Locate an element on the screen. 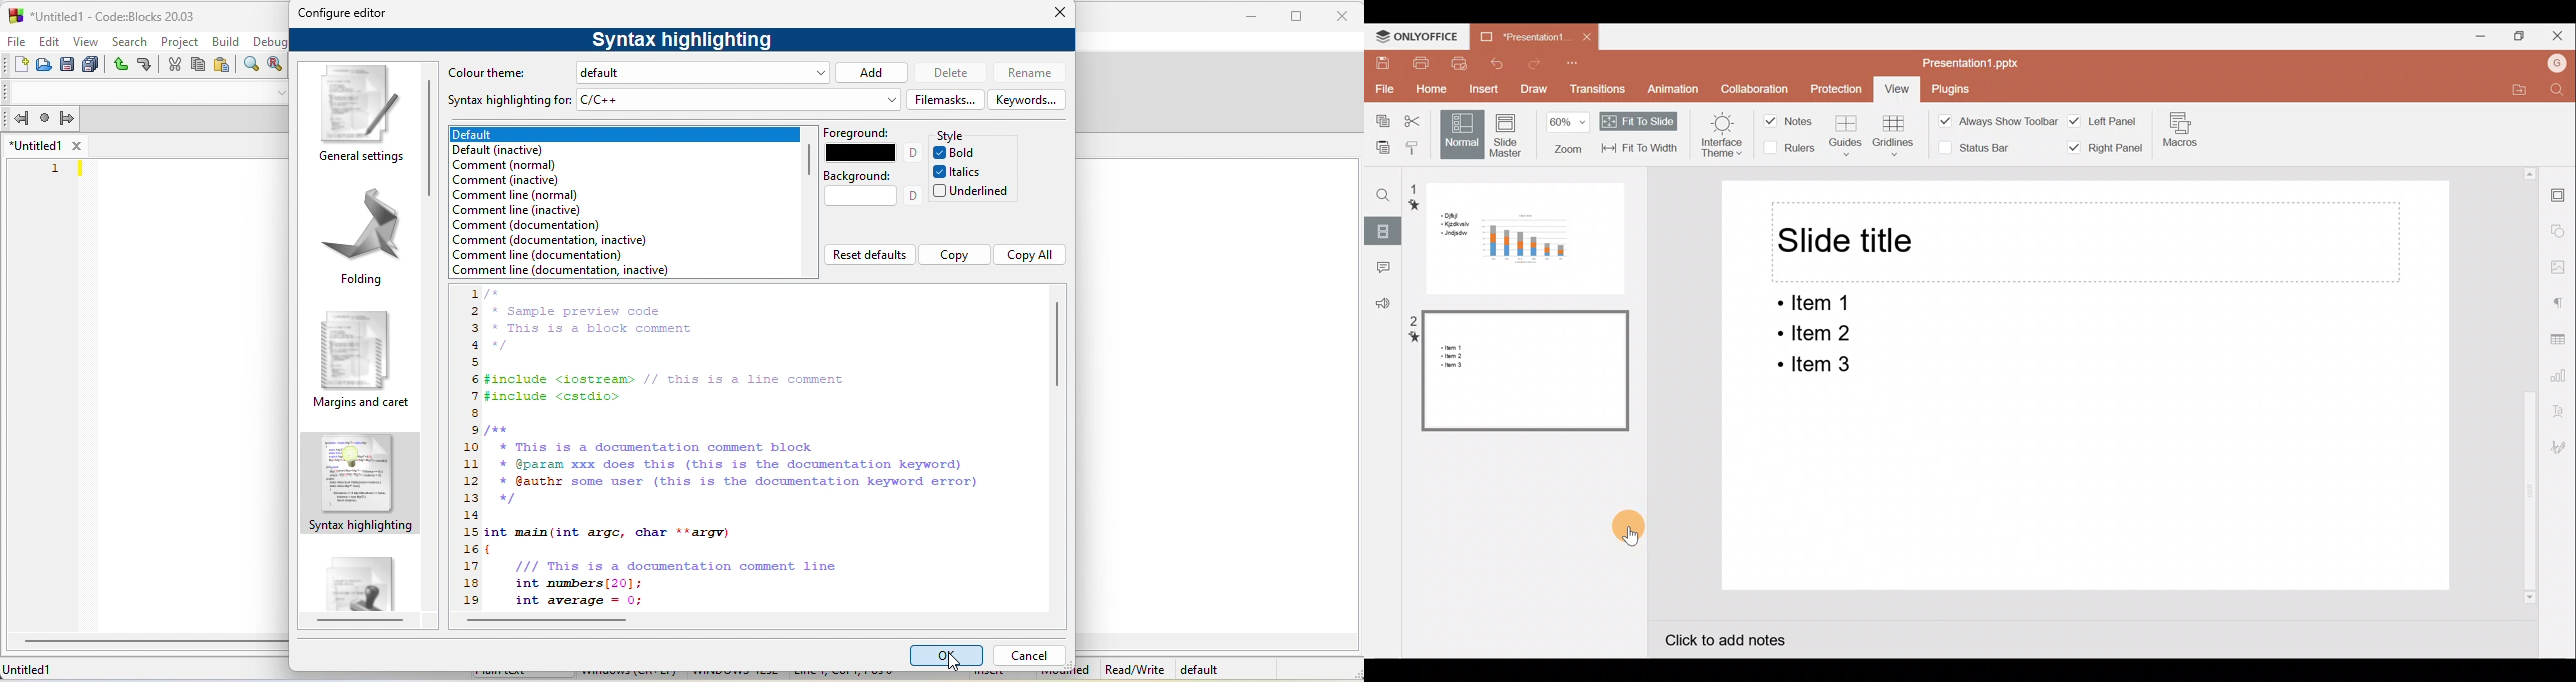 This screenshot has height=700, width=2576. syntax highlighting is located at coordinates (361, 485).